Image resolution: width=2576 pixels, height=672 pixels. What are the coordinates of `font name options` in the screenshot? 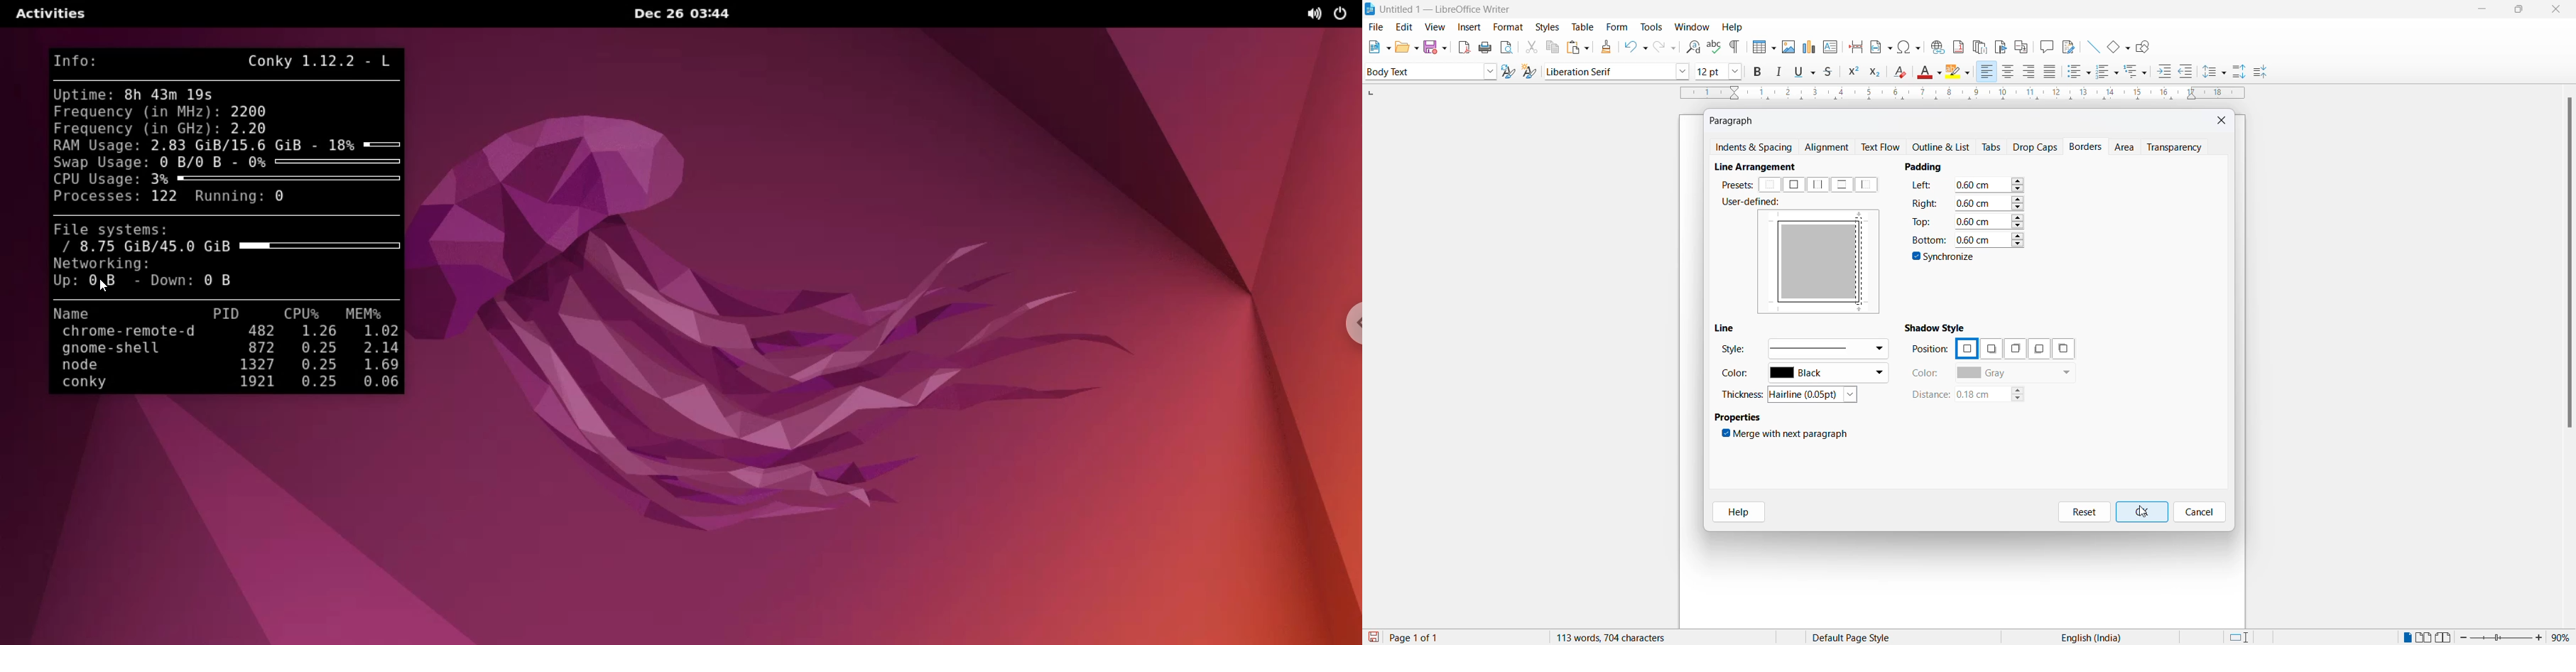 It's located at (1683, 71).